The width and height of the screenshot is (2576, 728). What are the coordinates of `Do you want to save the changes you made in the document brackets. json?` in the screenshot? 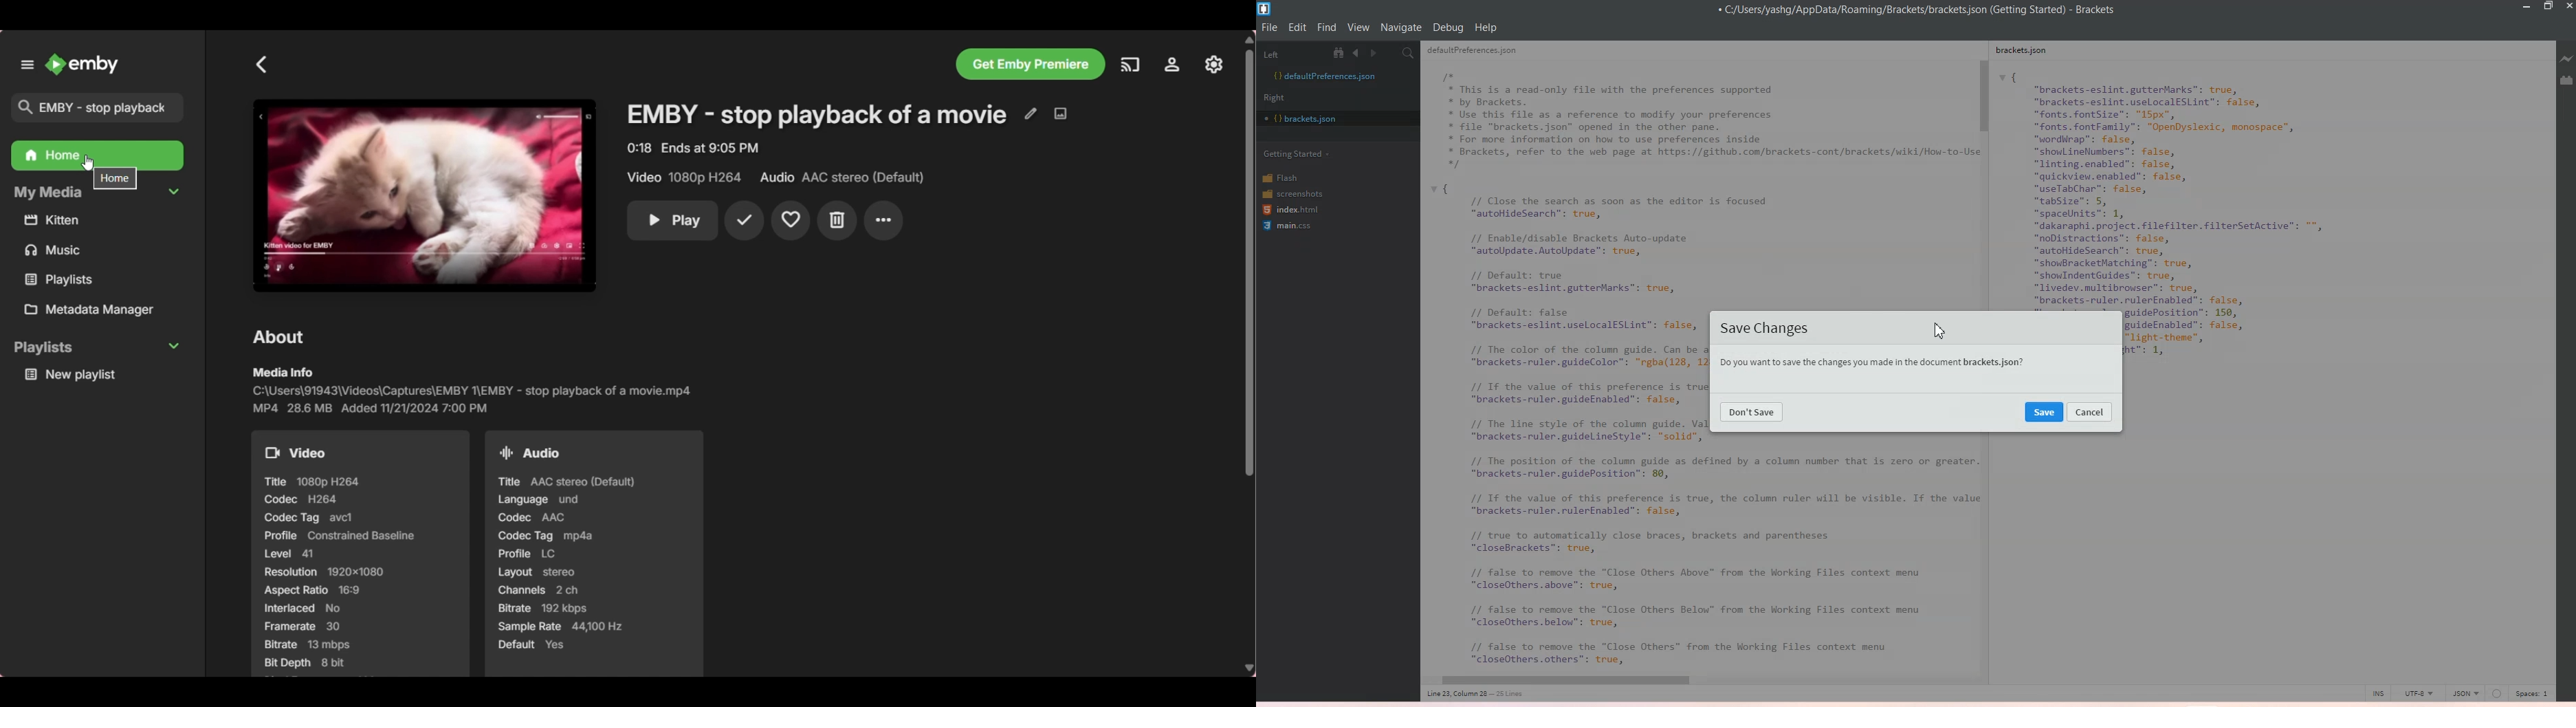 It's located at (1870, 364).